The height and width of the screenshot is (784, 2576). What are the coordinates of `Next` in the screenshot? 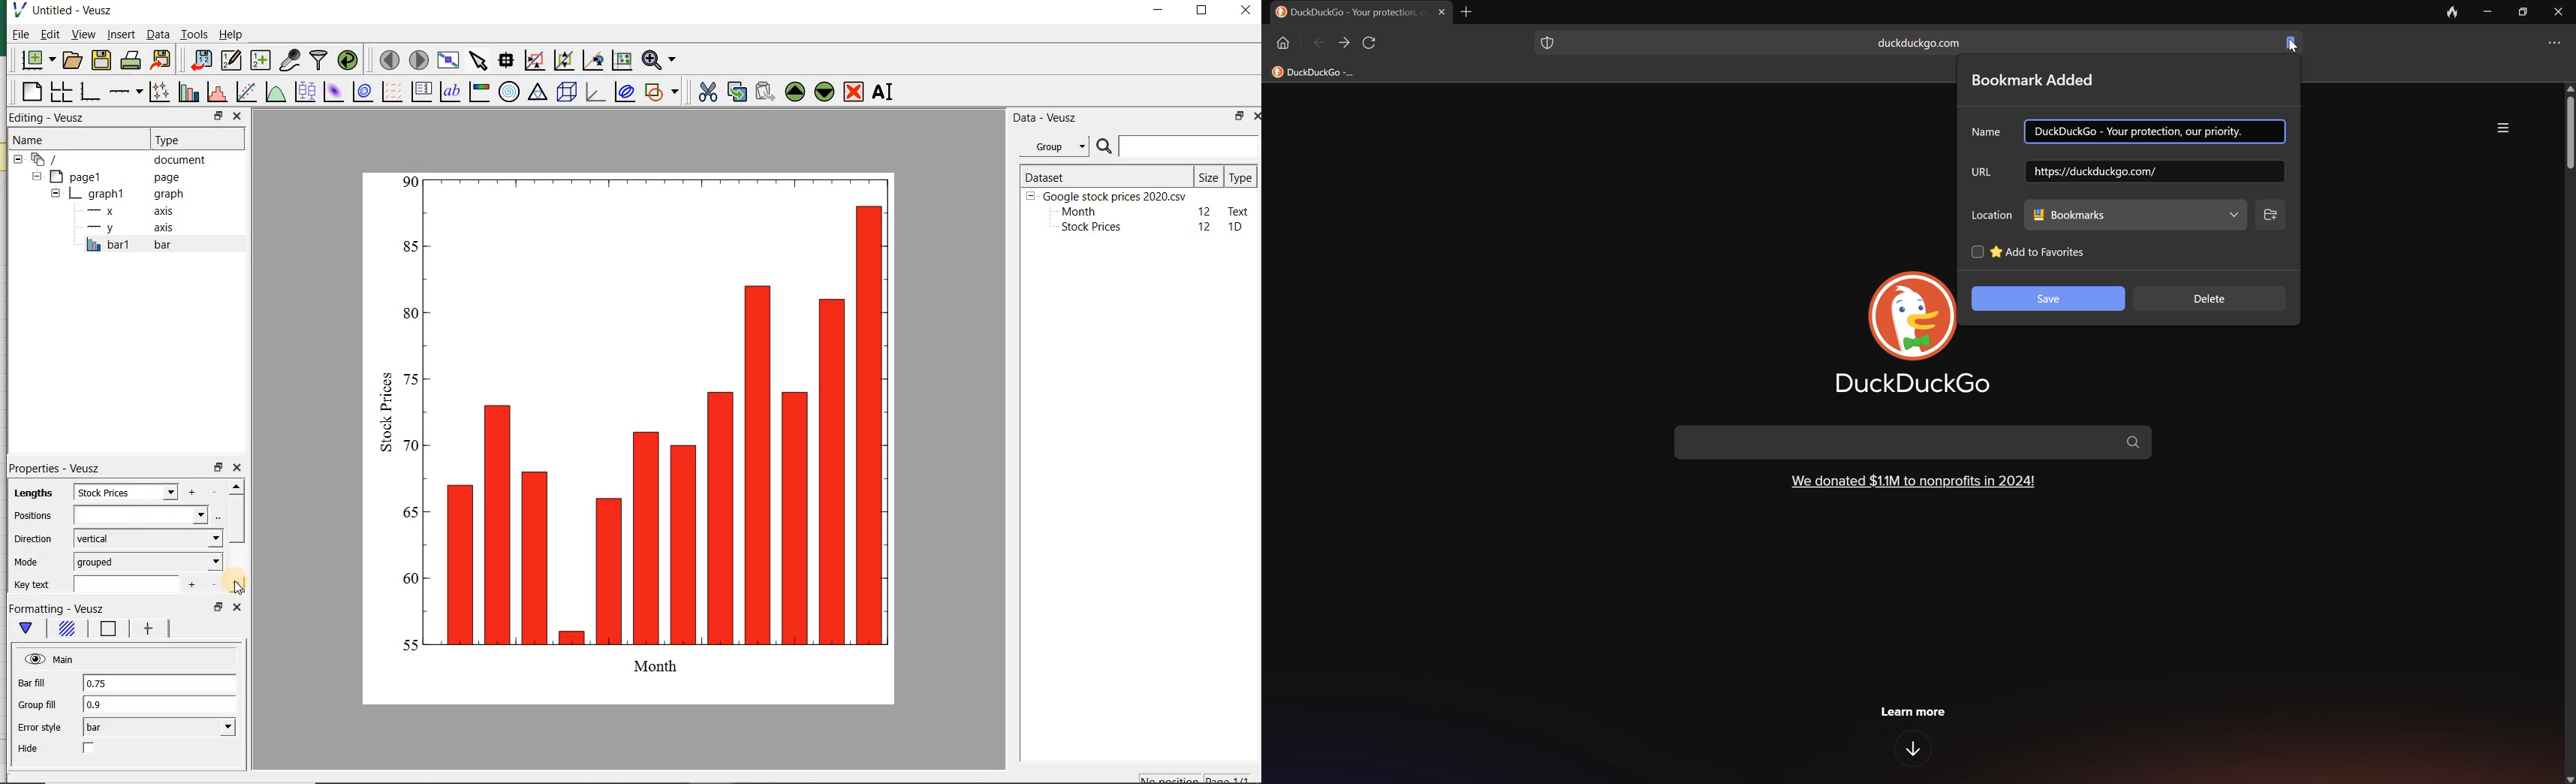 It's located at (1345, 43).